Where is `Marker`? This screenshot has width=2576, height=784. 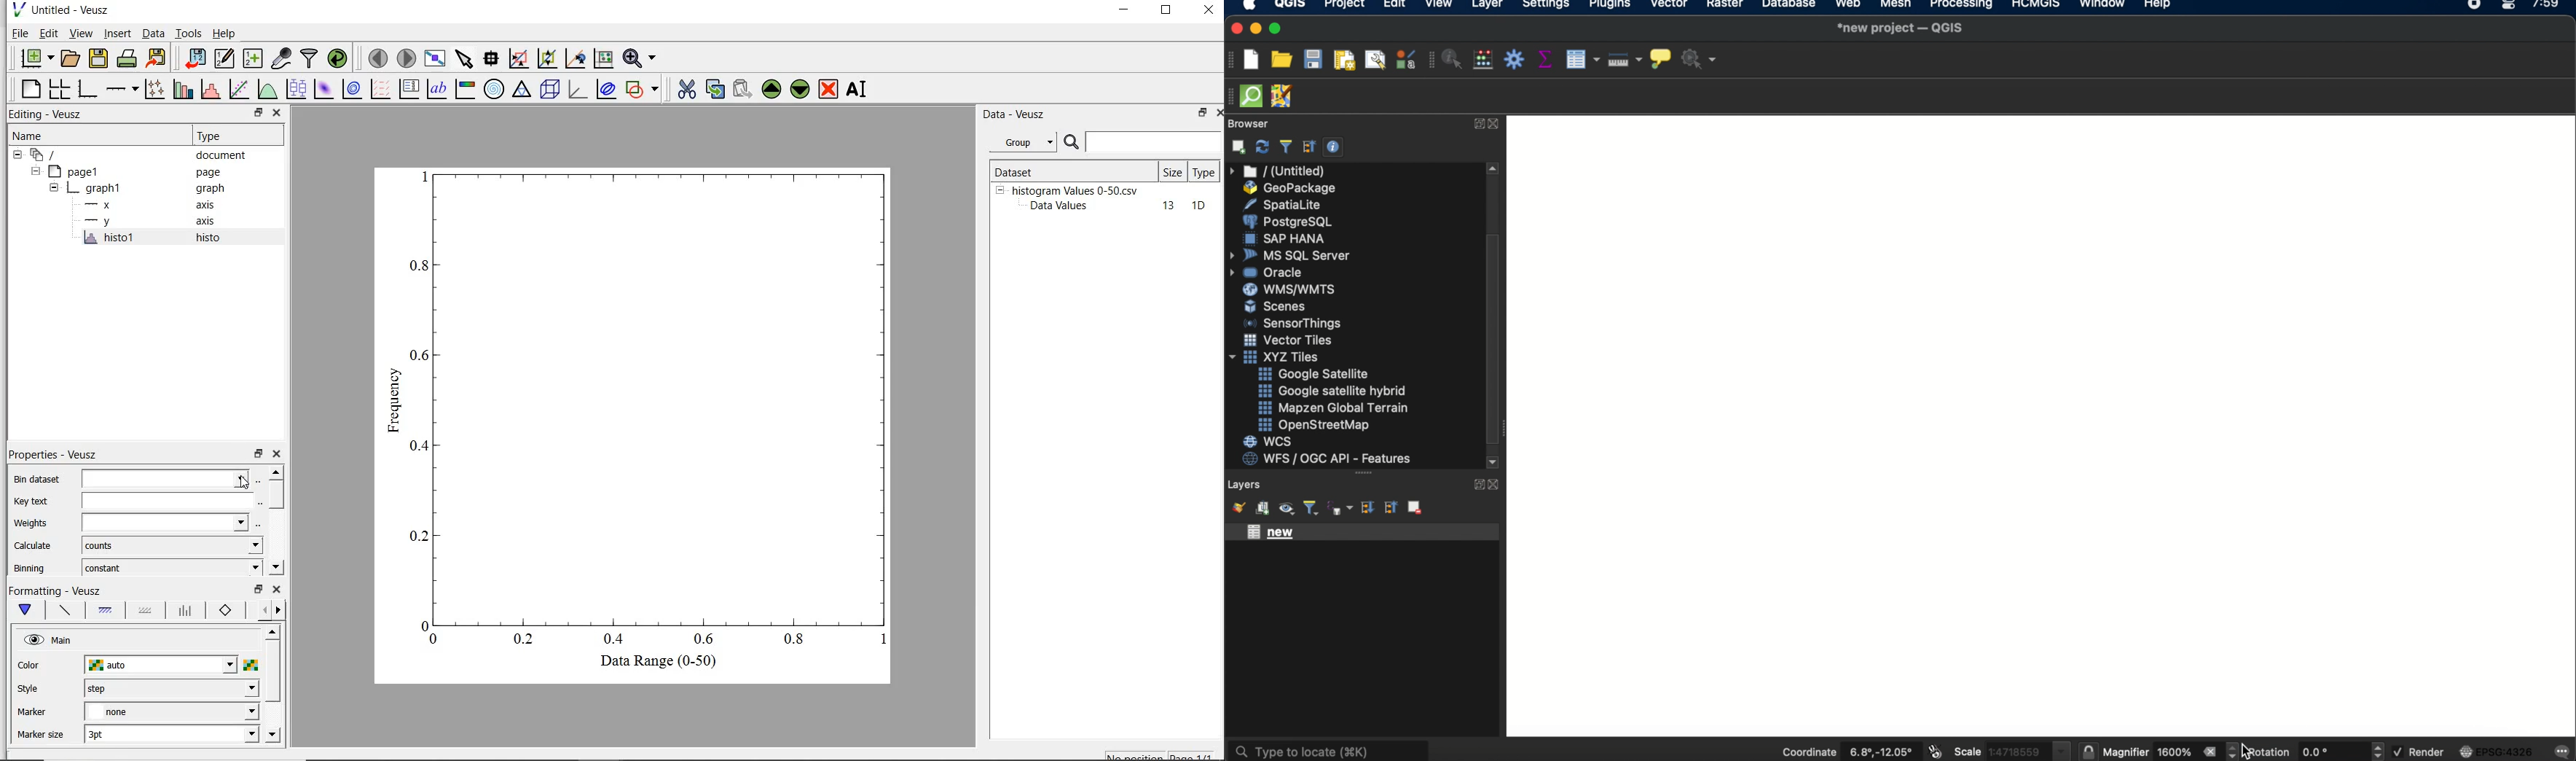
Marker is located at coordinates (32, 714).